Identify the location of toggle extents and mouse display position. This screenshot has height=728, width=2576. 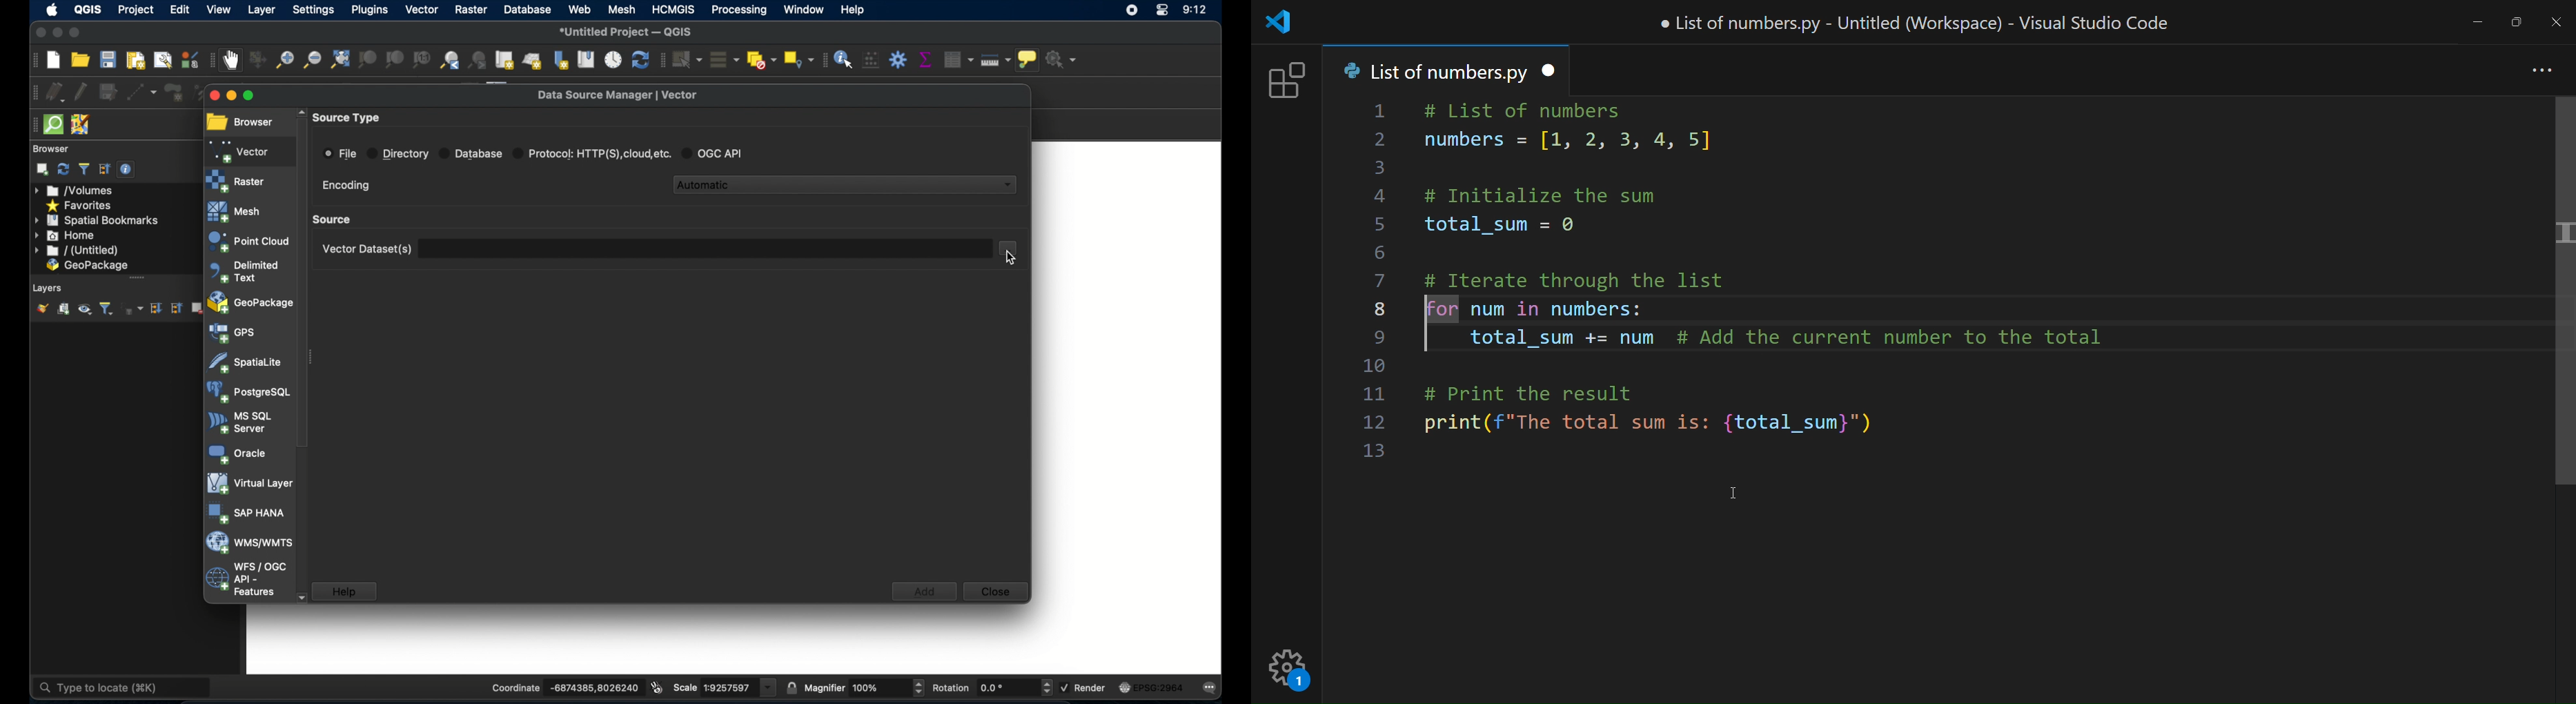
(656, 686).